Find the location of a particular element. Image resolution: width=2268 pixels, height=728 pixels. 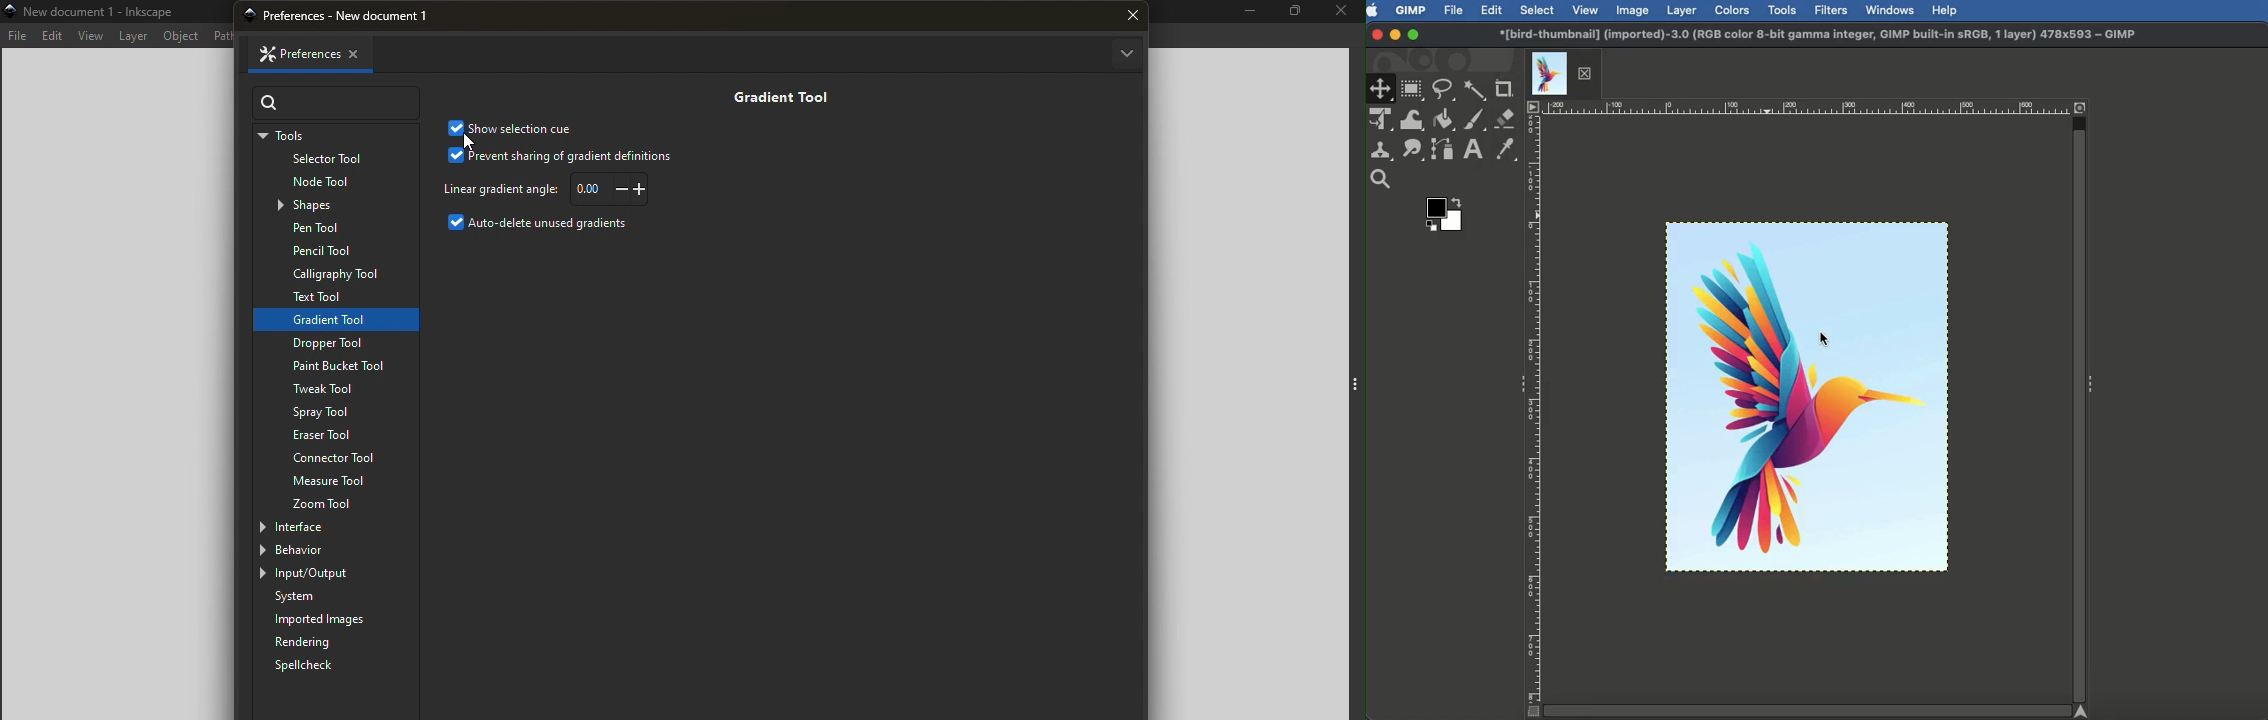

Fill color is located at coordinates (1445, 120).